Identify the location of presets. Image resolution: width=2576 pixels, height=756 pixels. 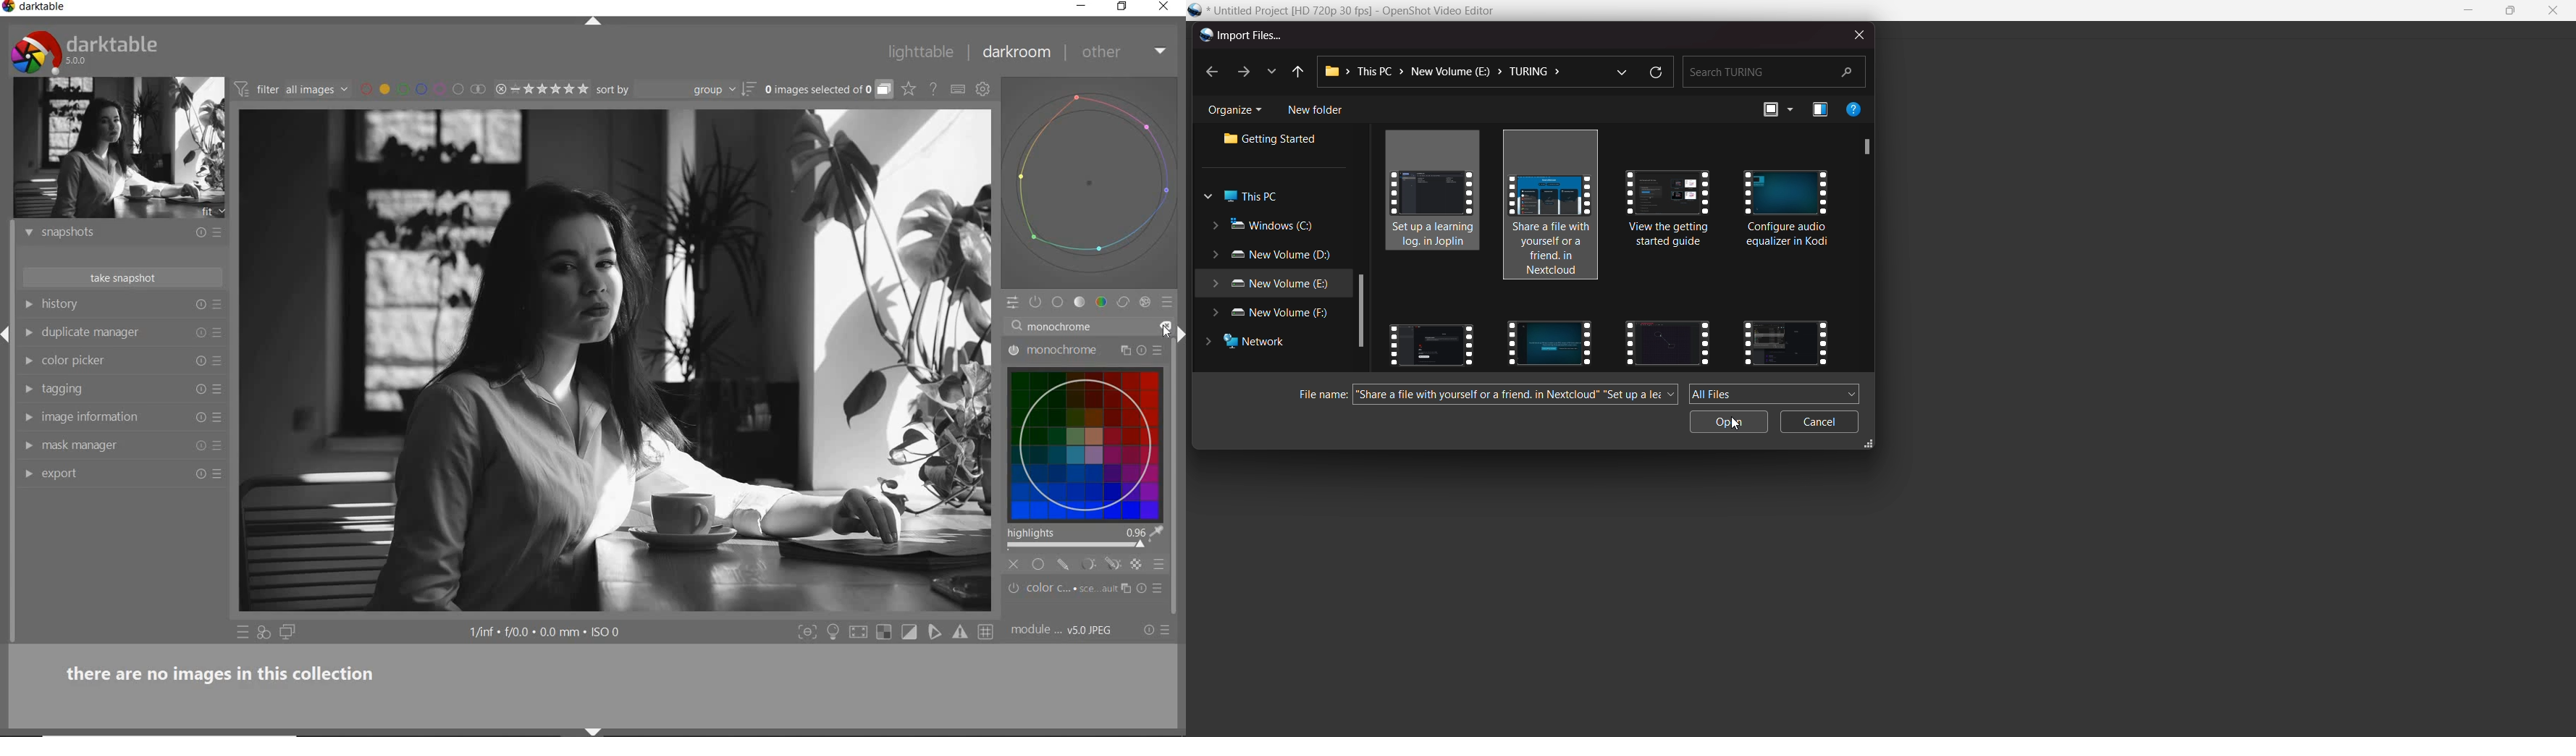
(1158, 587).